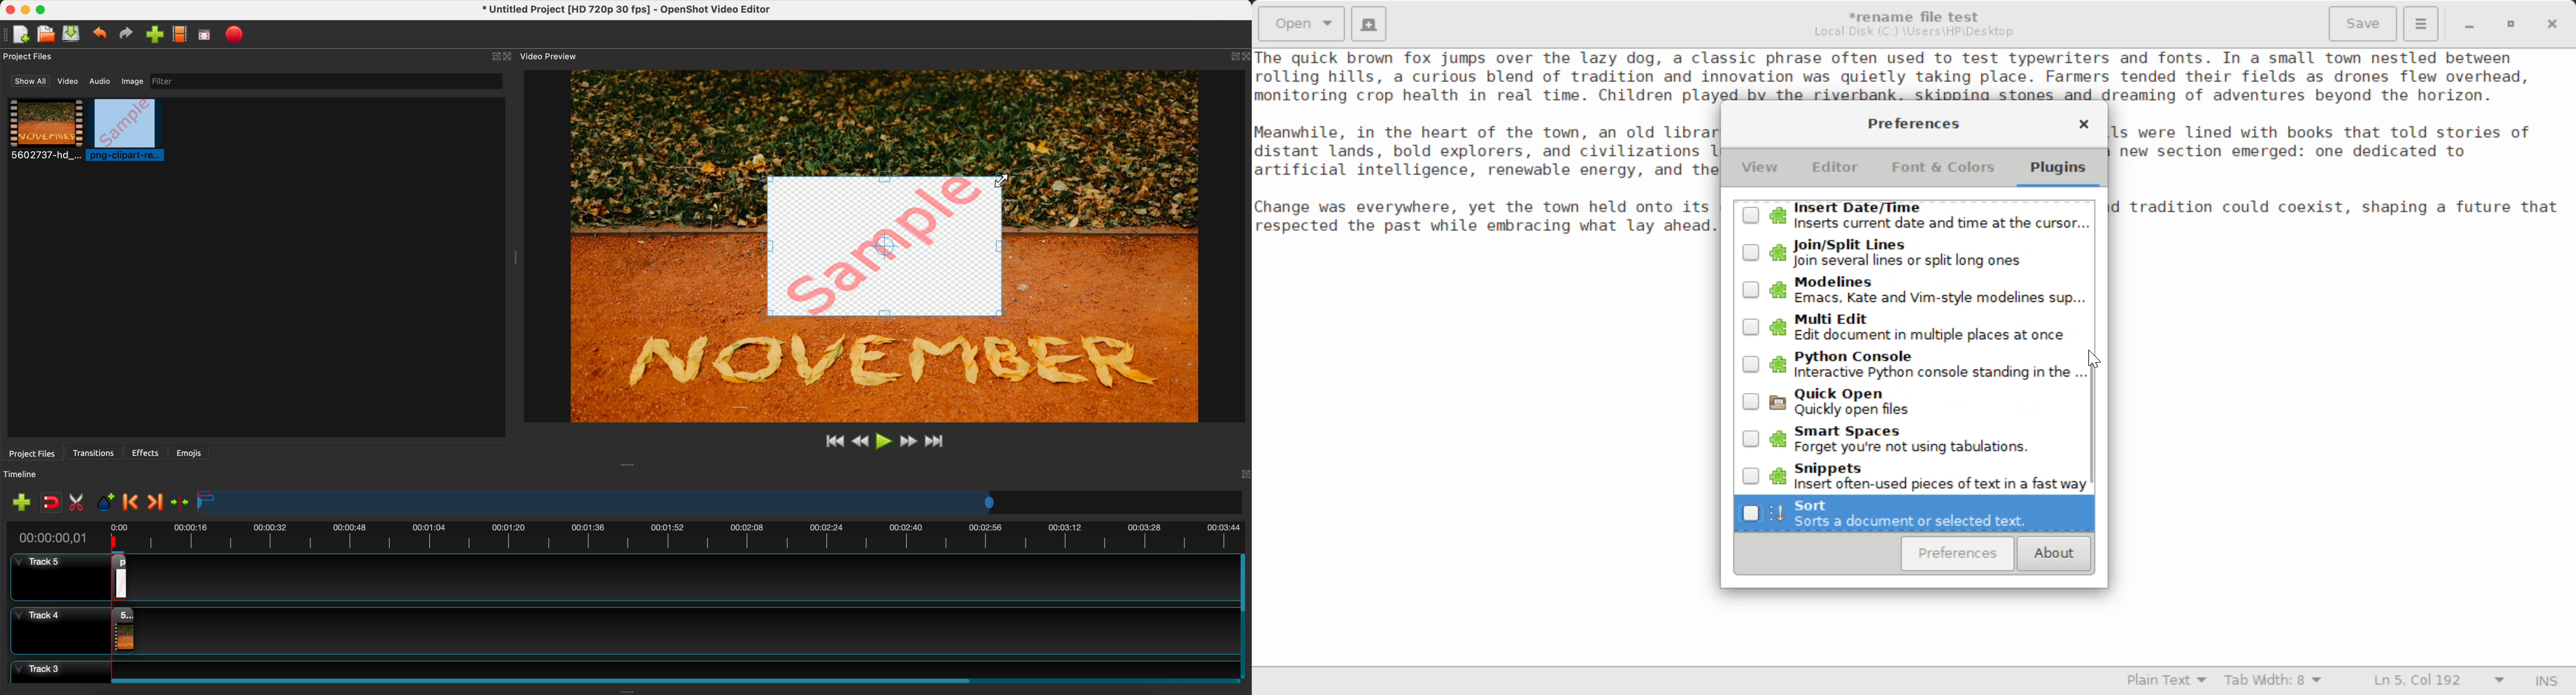 The image size is (2576, 700). I want to click on jump to start, so click(835, 442).